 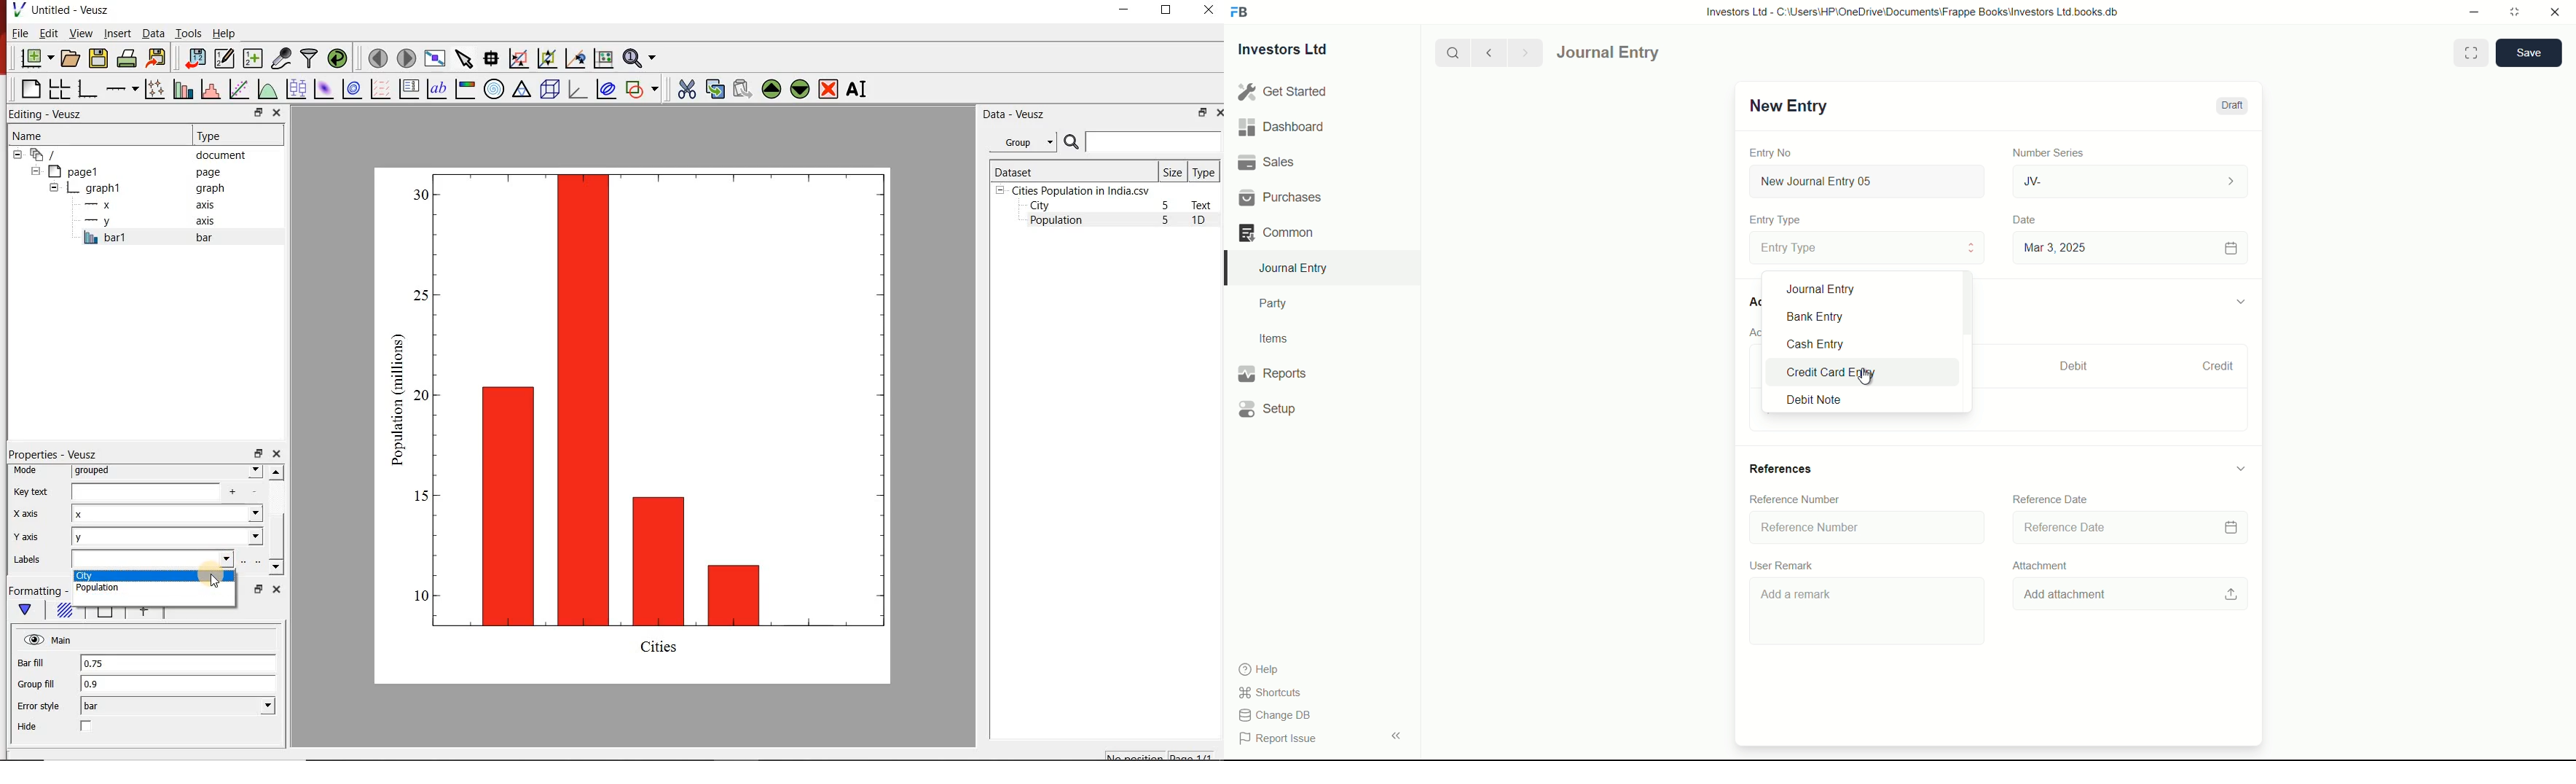 What do you see at coordinates (1866, 374) in the screenshot?
I see `cursor` at bounding box center [1866, 374].